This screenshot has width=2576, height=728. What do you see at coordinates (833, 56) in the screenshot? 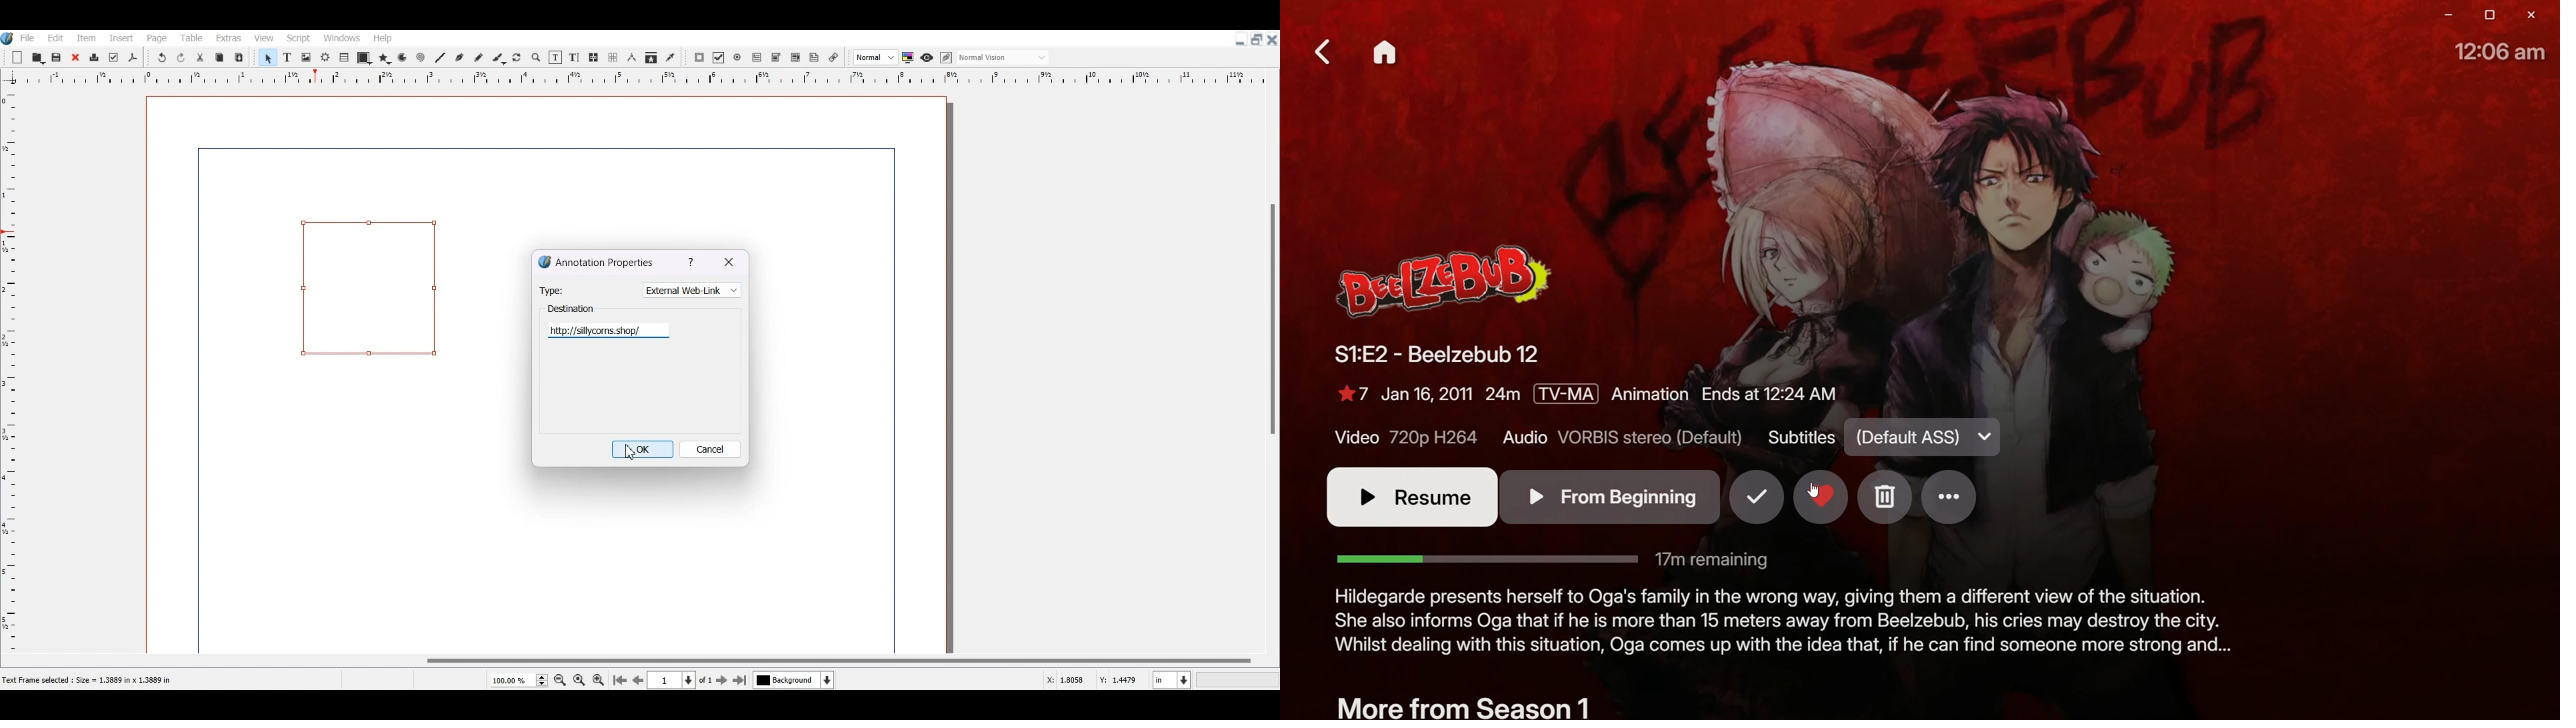
I see `Link Annotation` at bounding box center [833, 56].